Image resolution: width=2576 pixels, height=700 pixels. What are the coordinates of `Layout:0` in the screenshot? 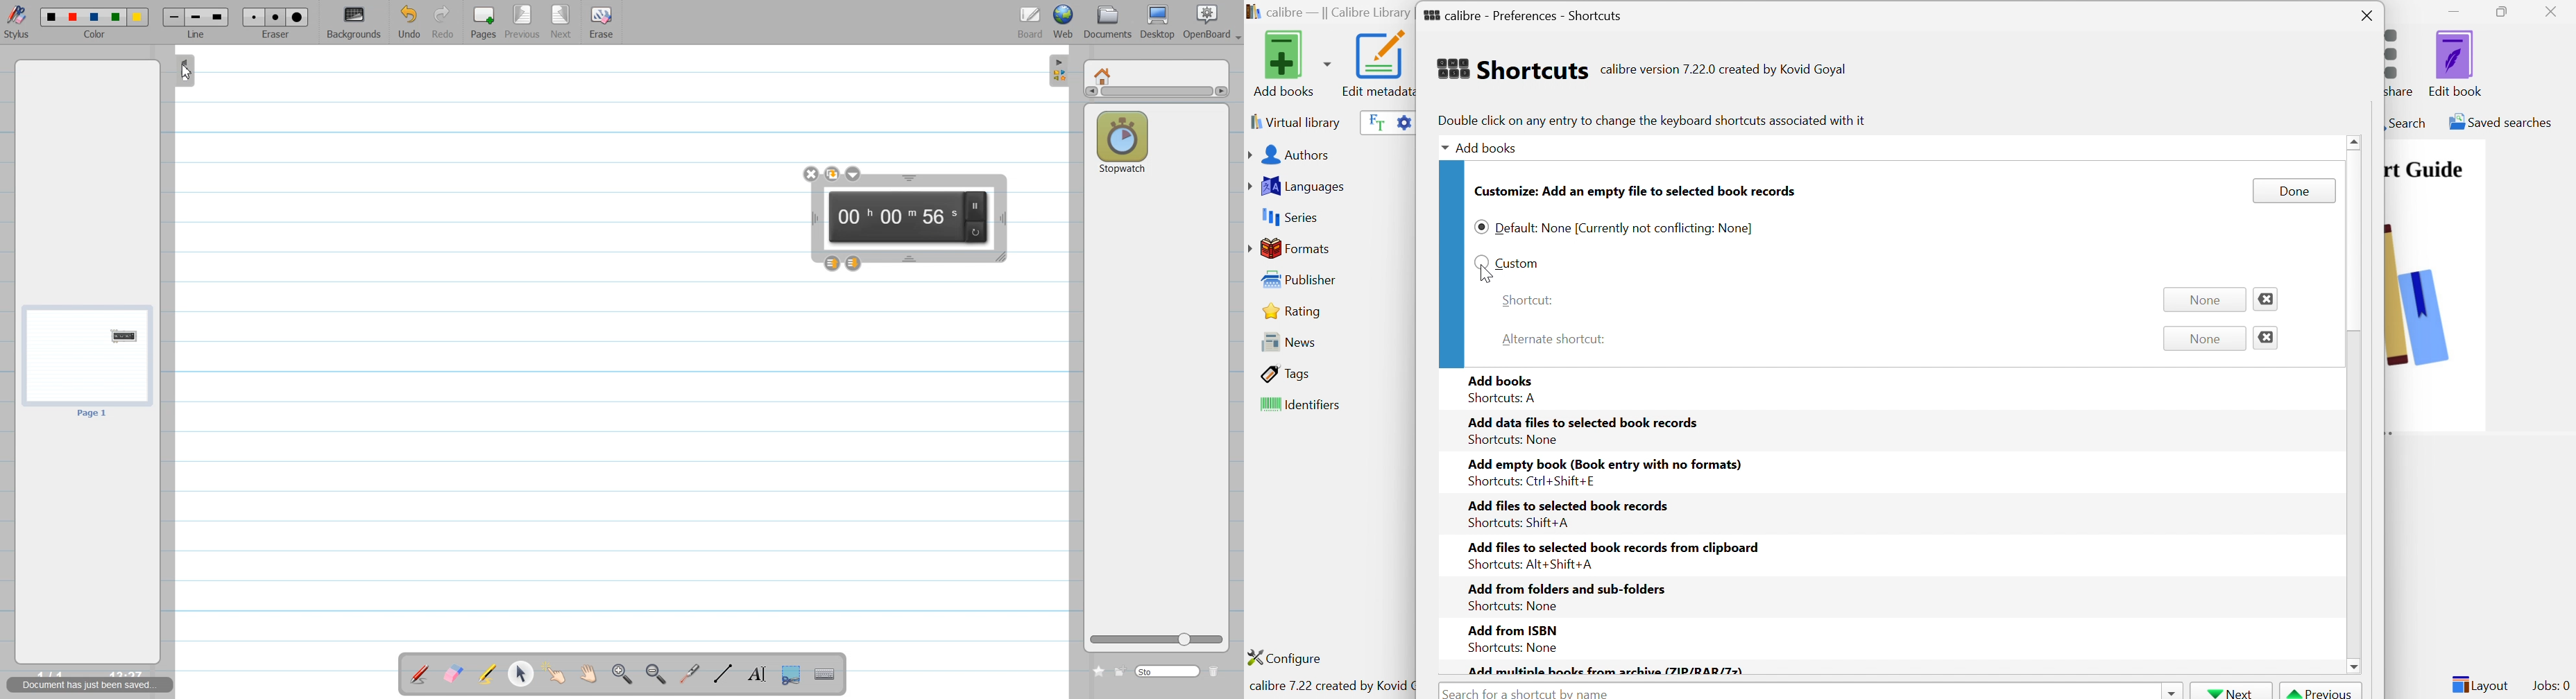 It's located at (2480, 684).